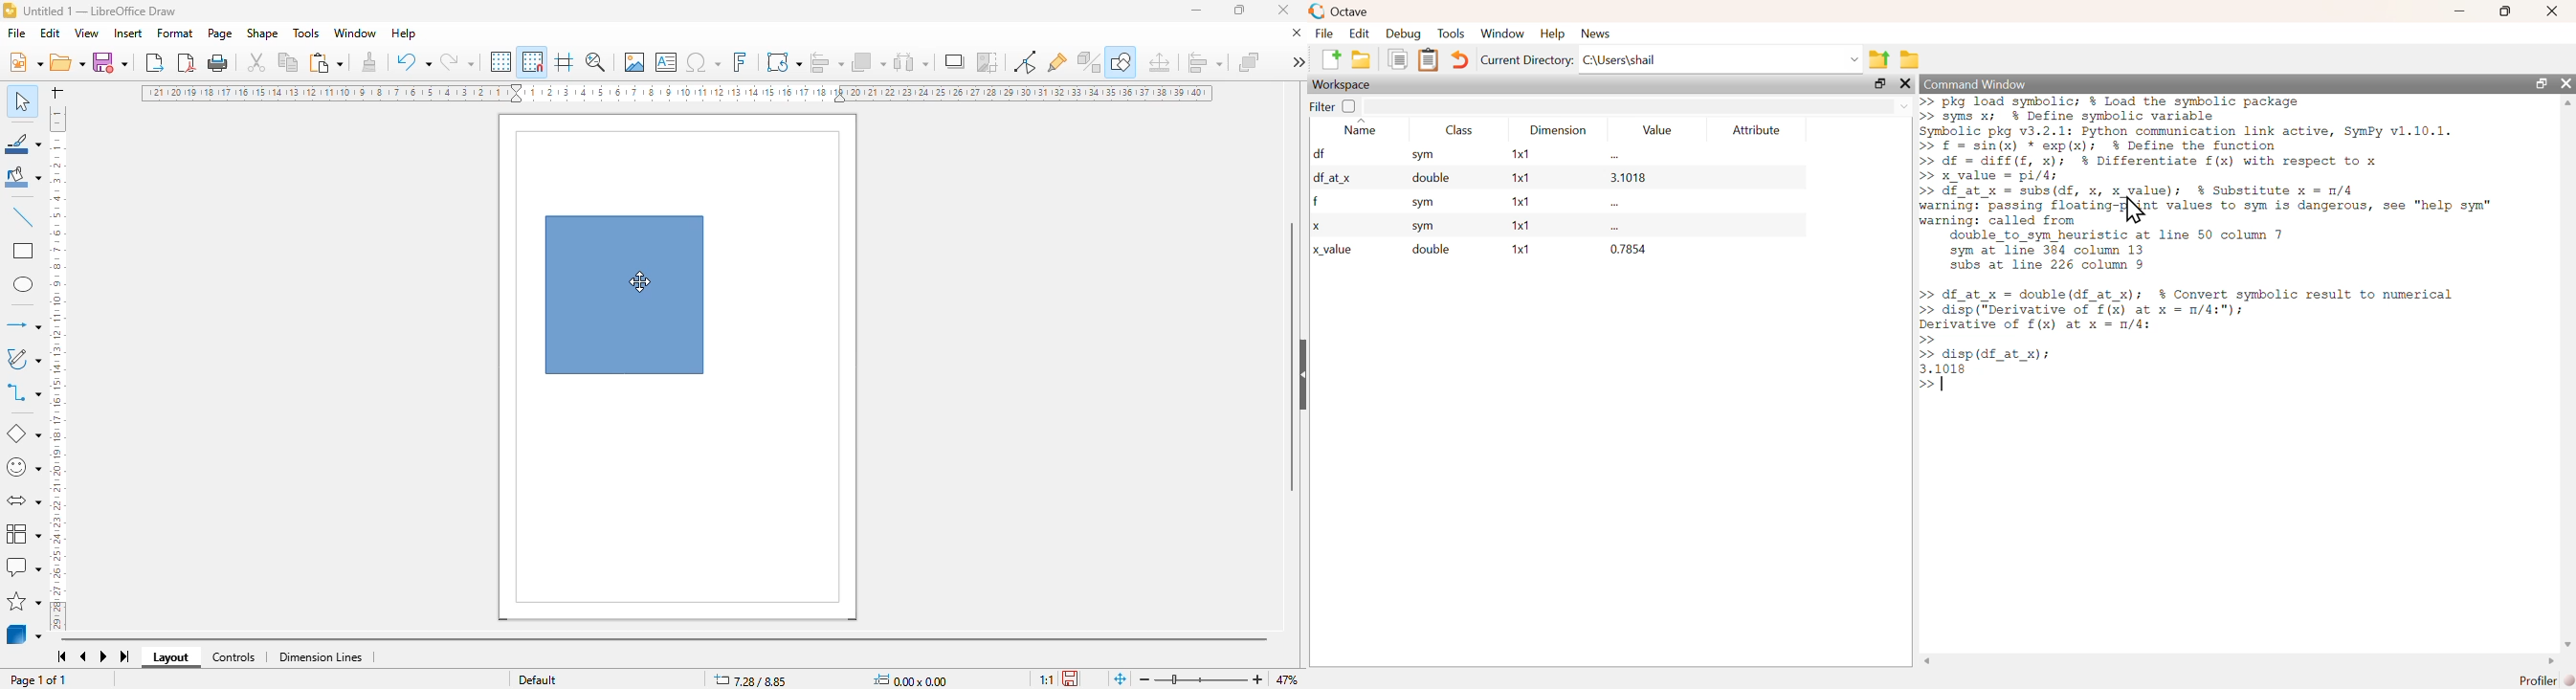  Describe the element at coordinates (595, 61) in the screenshot. I see `zoom & pan` at that location.